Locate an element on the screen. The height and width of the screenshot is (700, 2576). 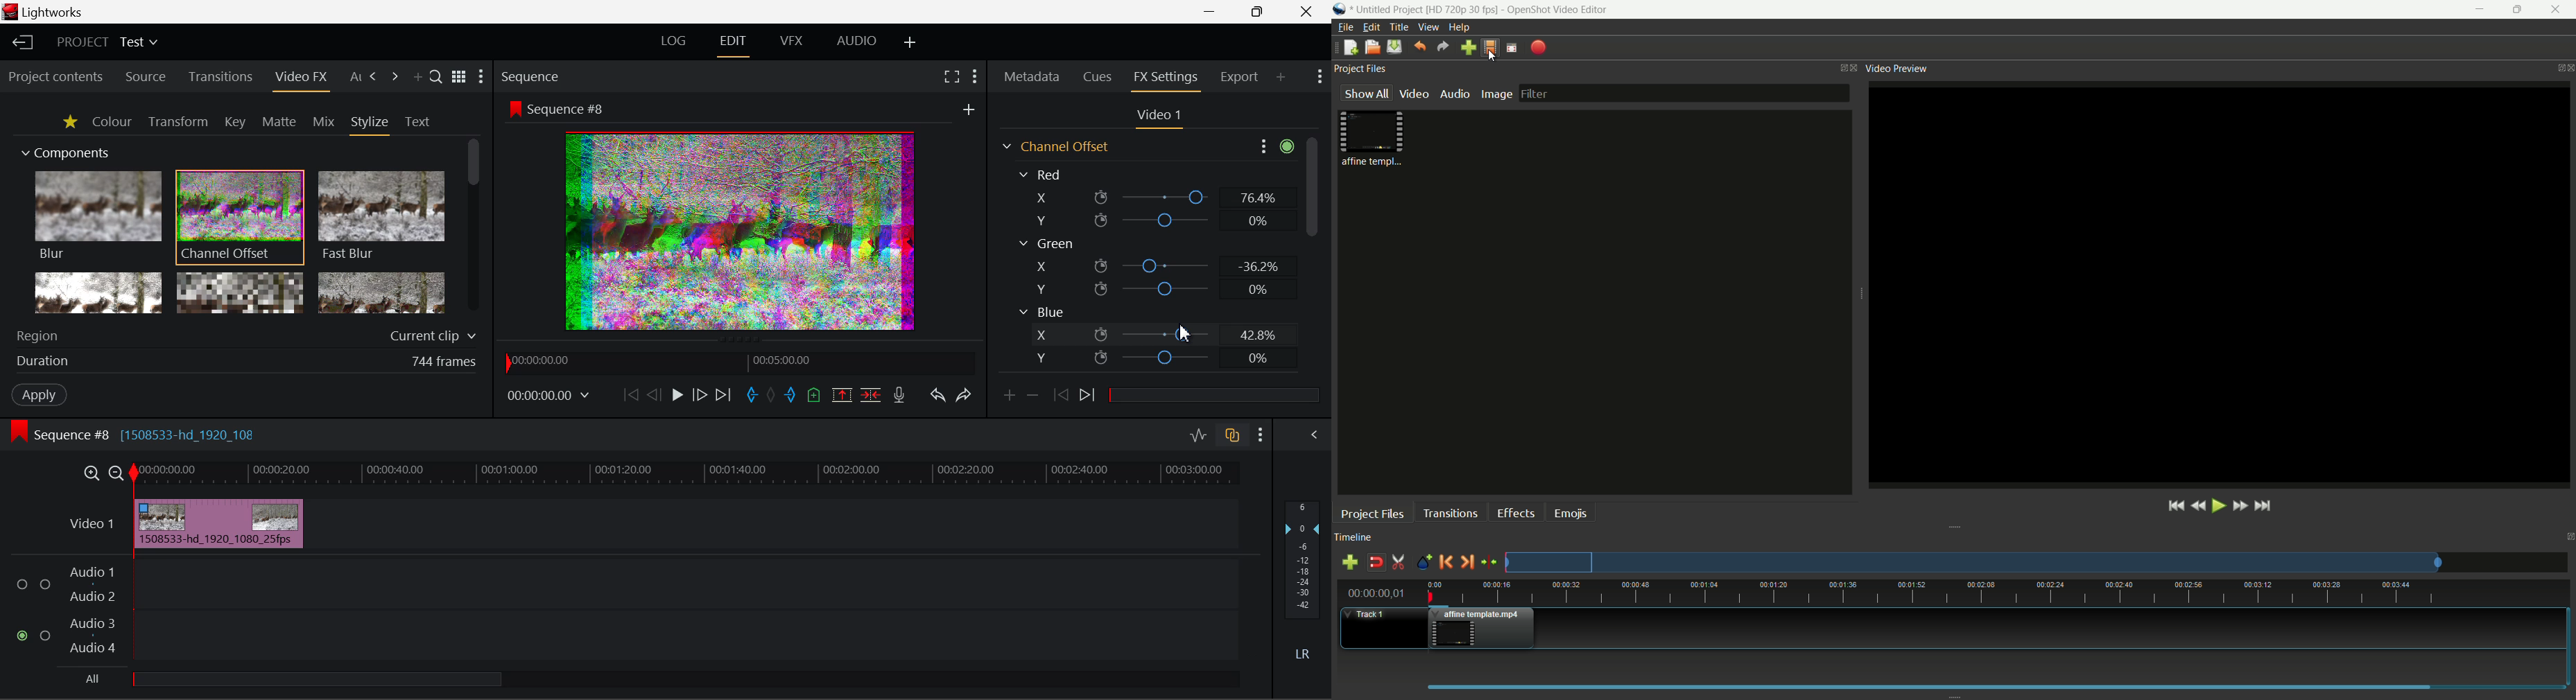
Edit Layout Open is located at coordinates (733, 46).